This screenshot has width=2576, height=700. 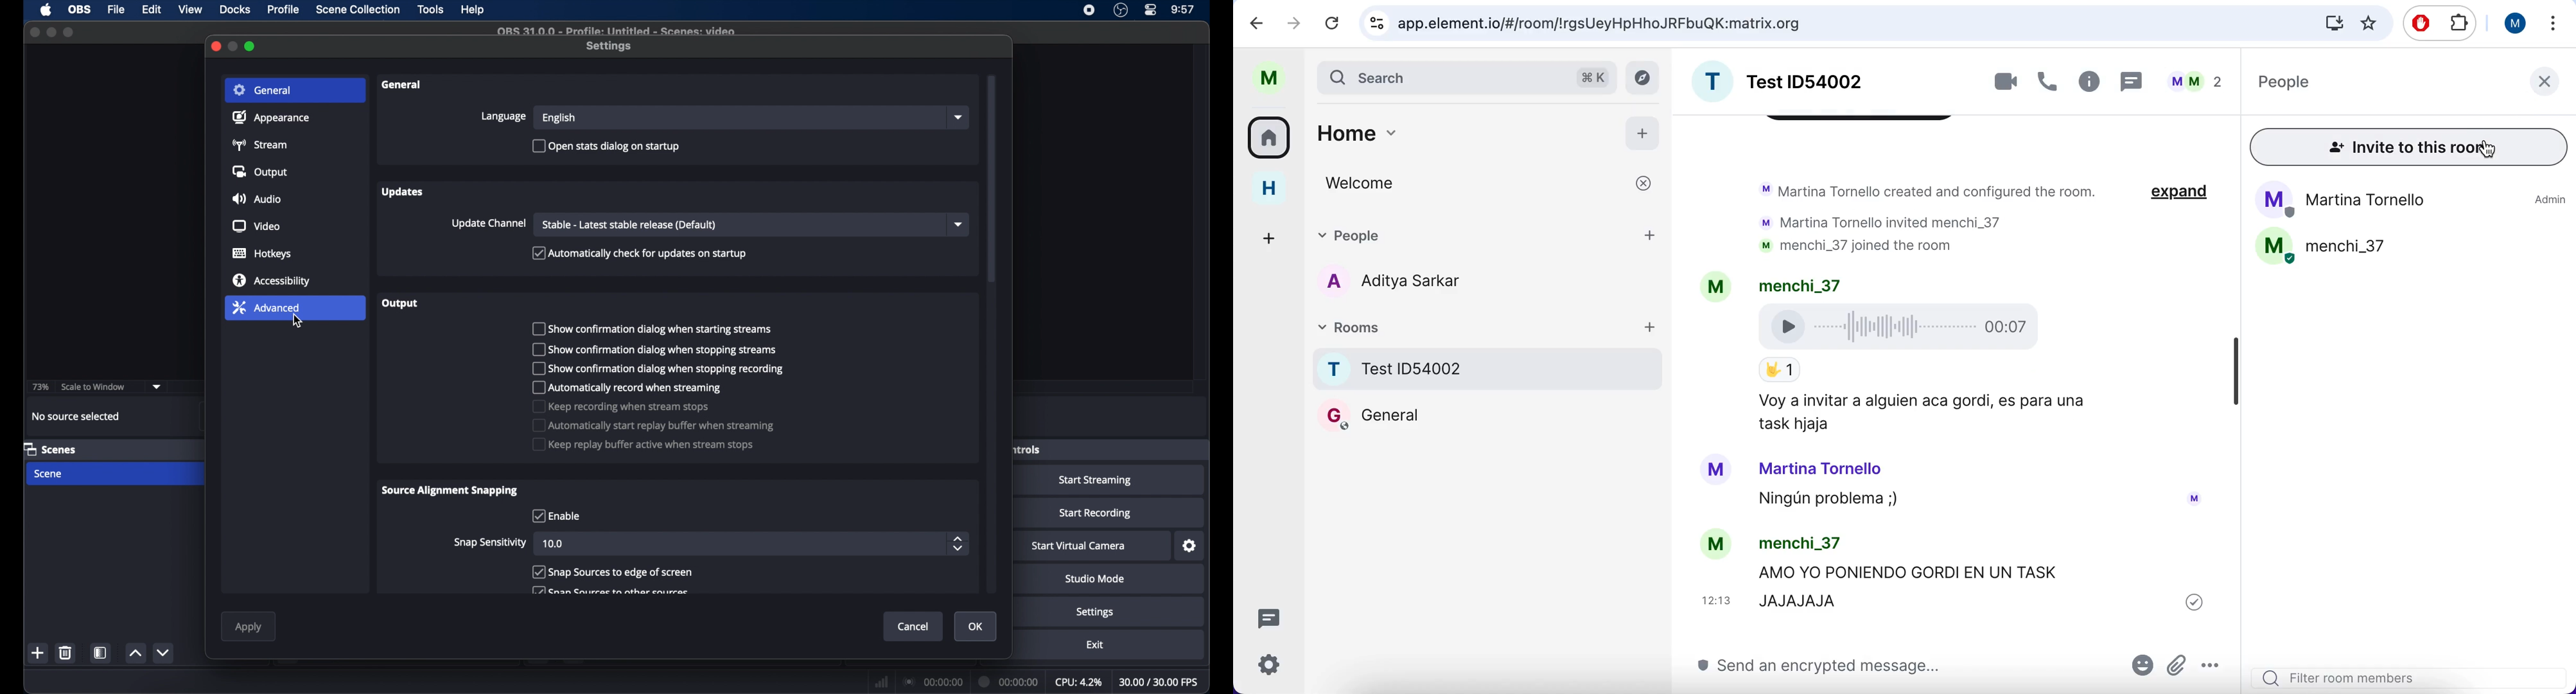 I want to click on Martina Tornello, so click(x=1830, y=469).